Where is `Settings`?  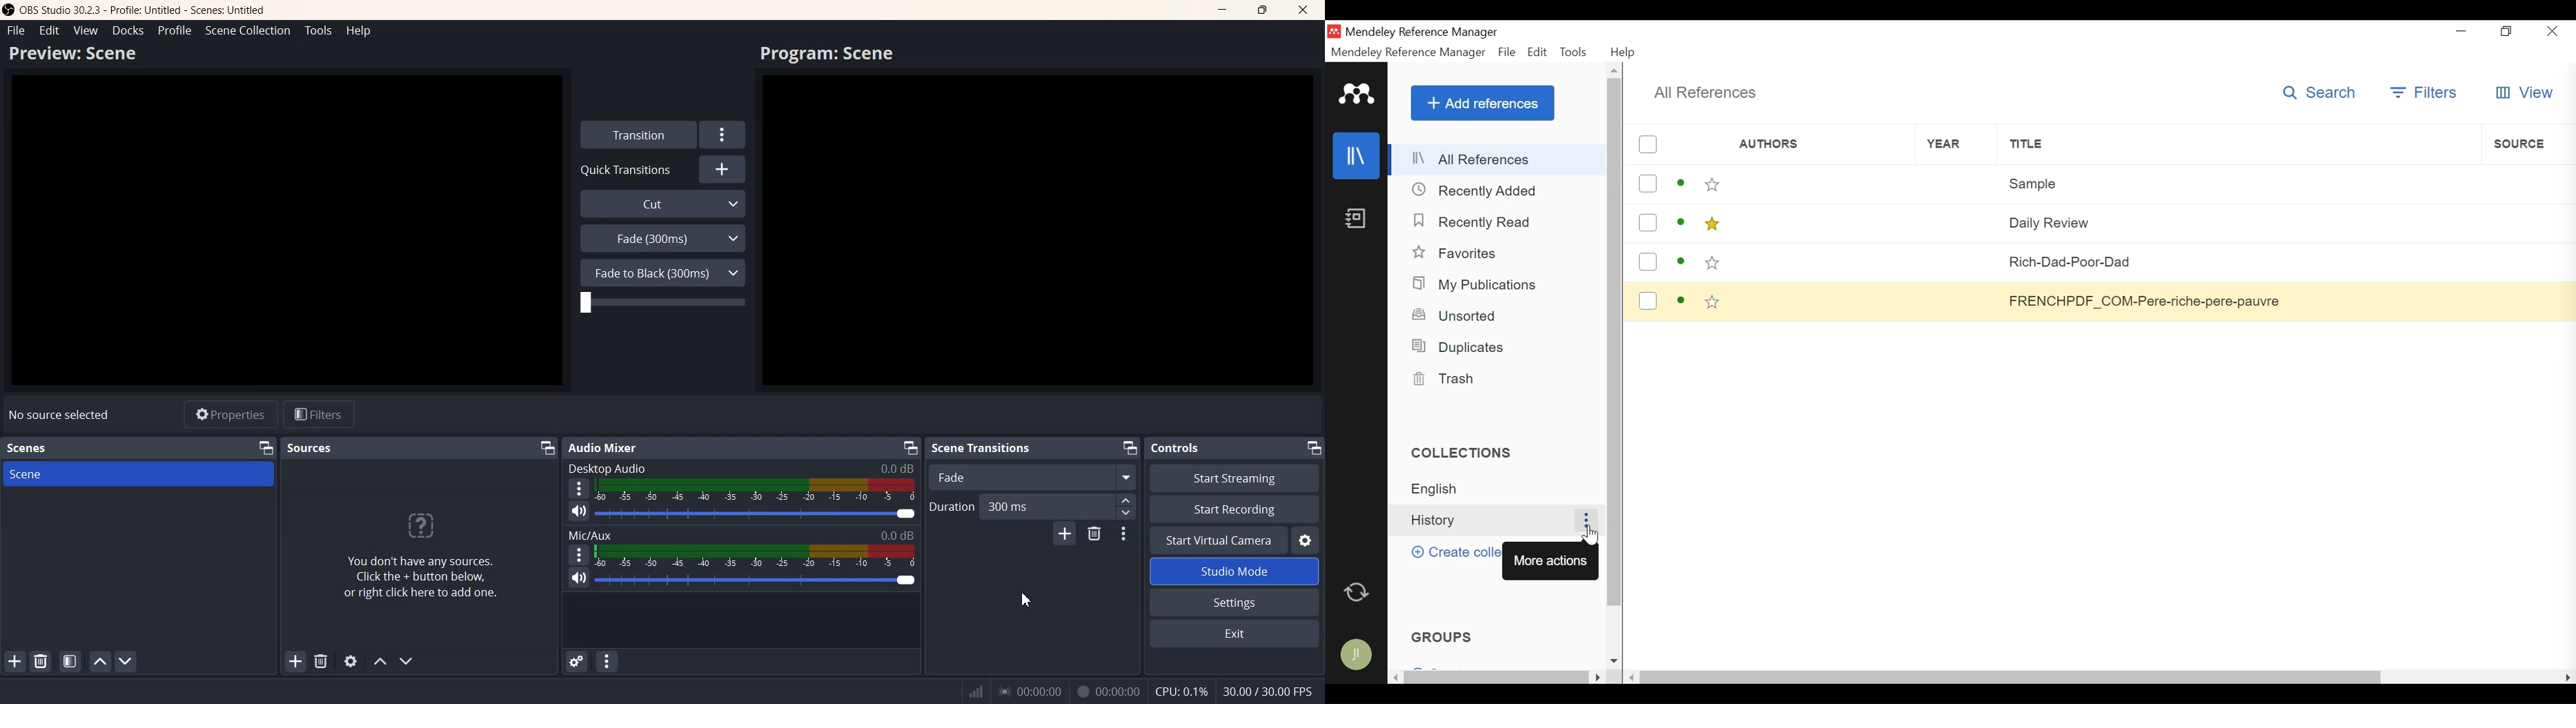
Settings is located at coordinates (722, 135).